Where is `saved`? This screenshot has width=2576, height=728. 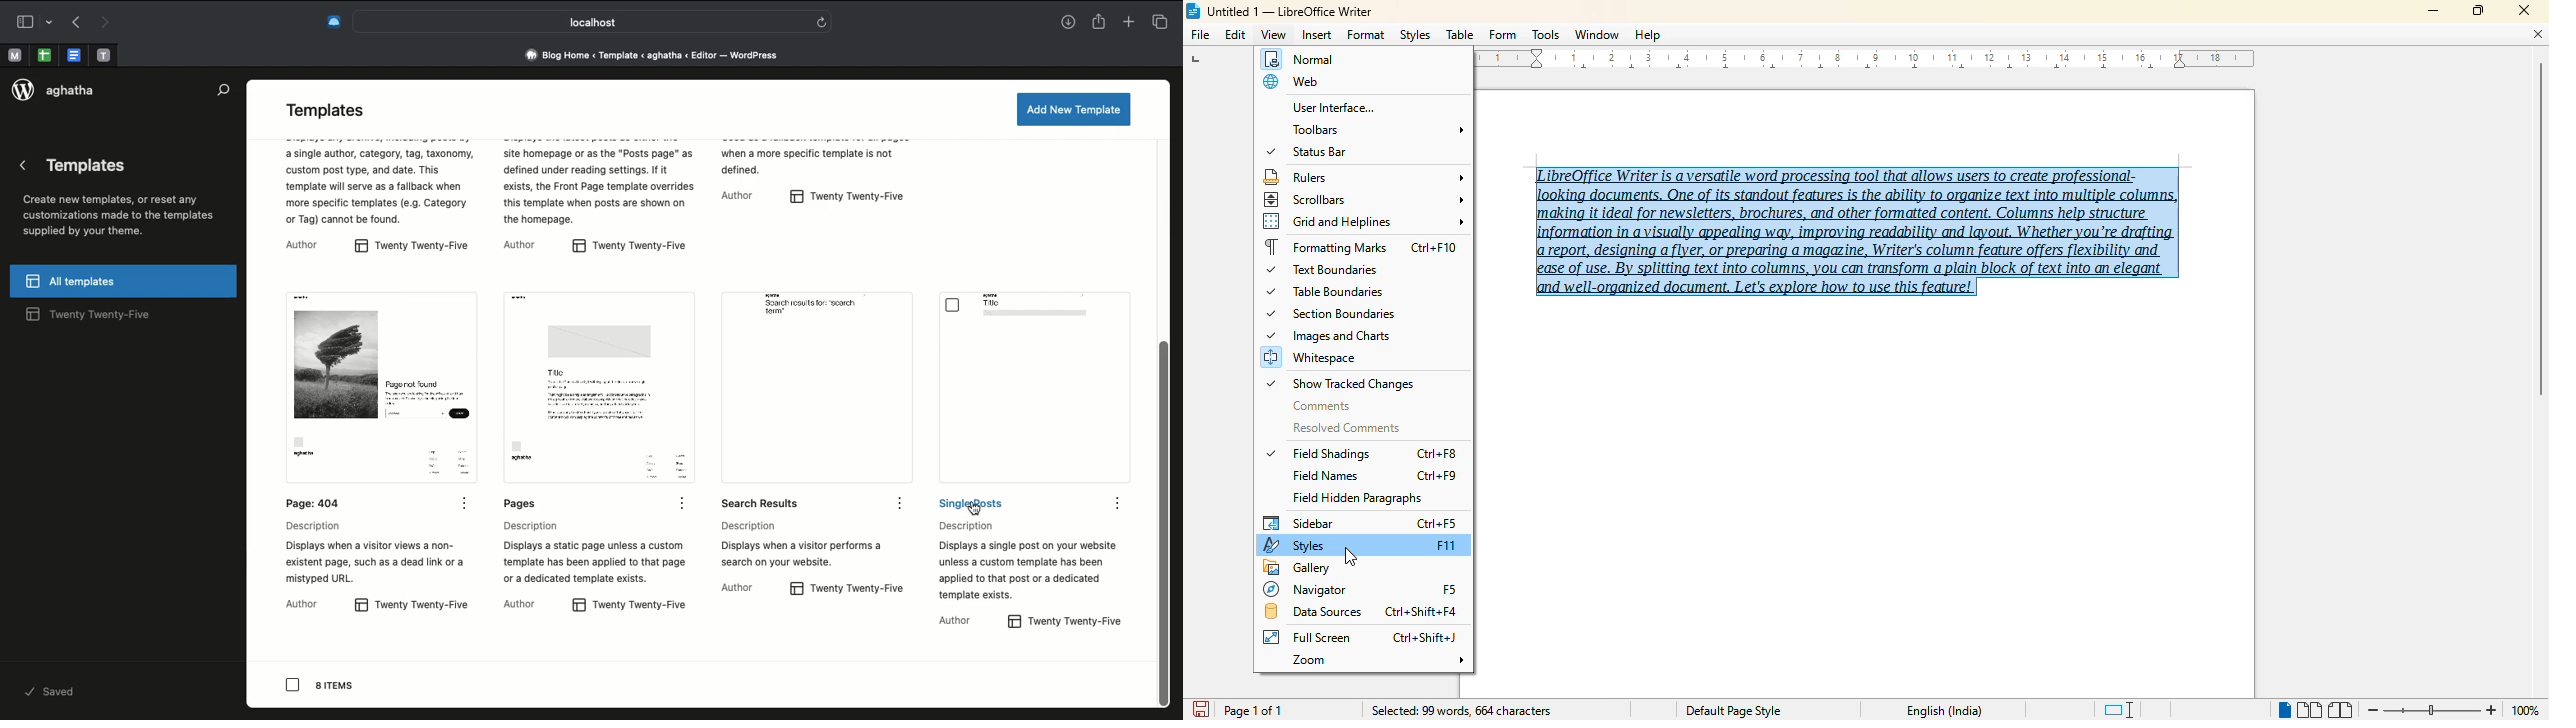 saved is located at coordinates (58, 690).